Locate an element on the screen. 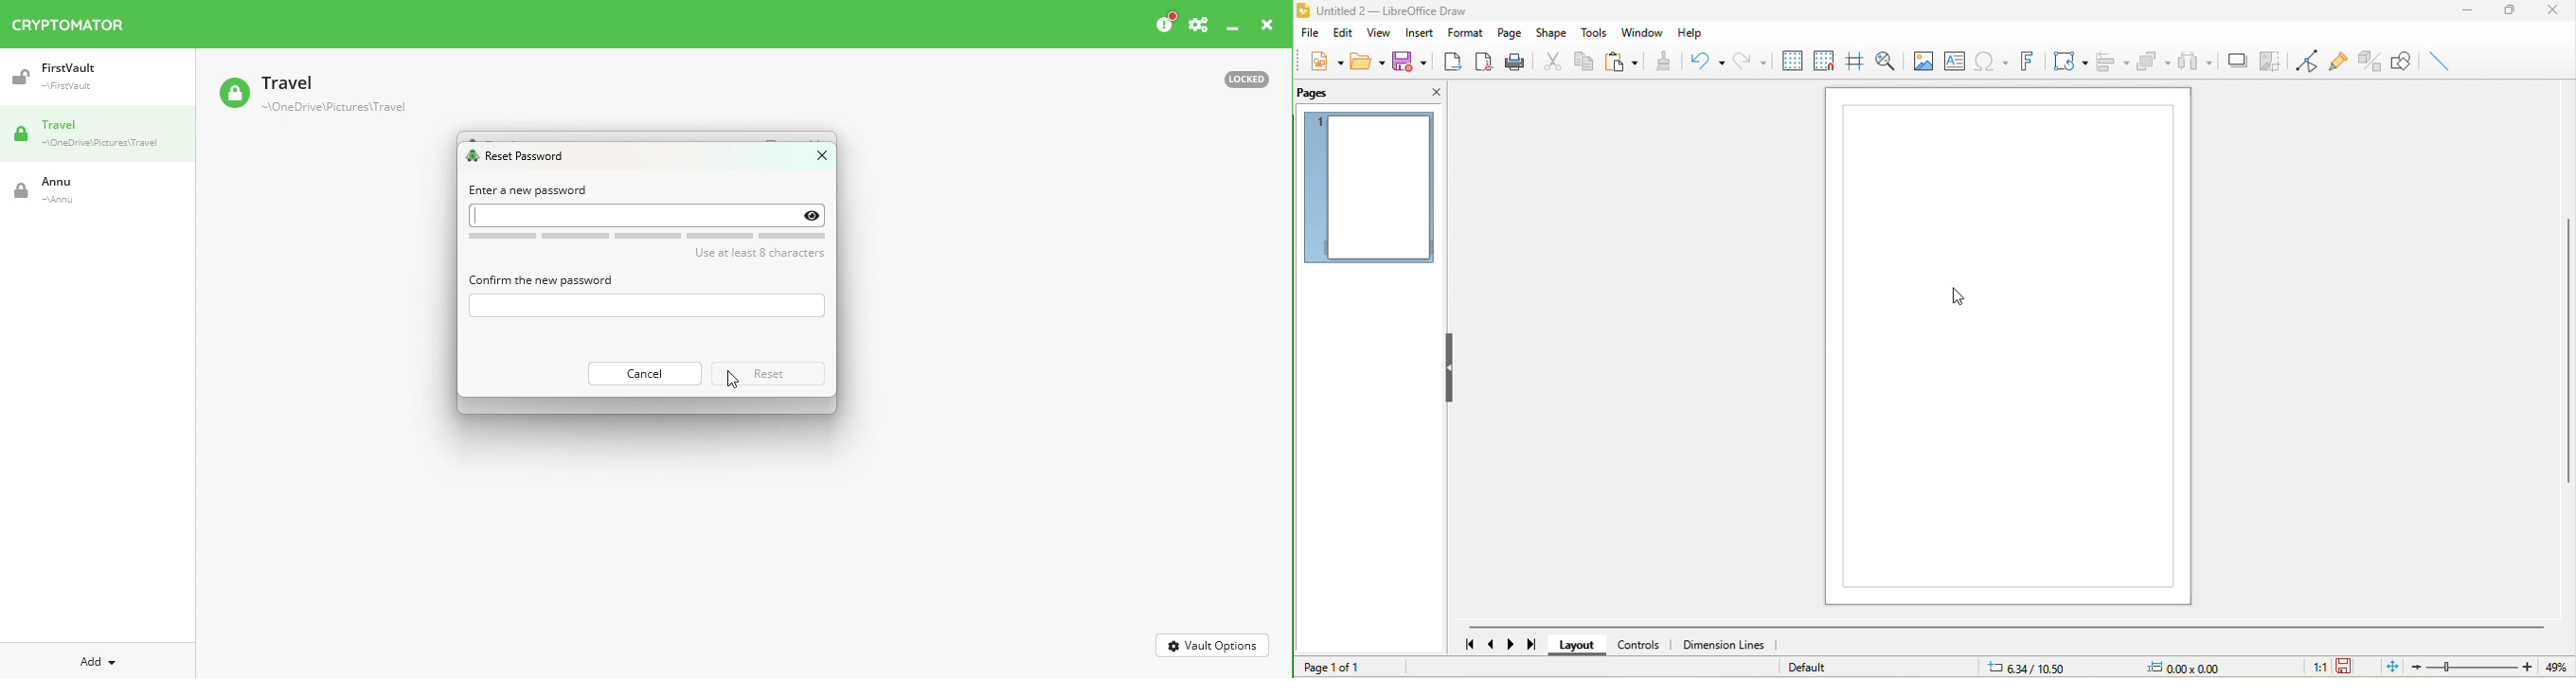  help is located at coordinates (1688, 31).